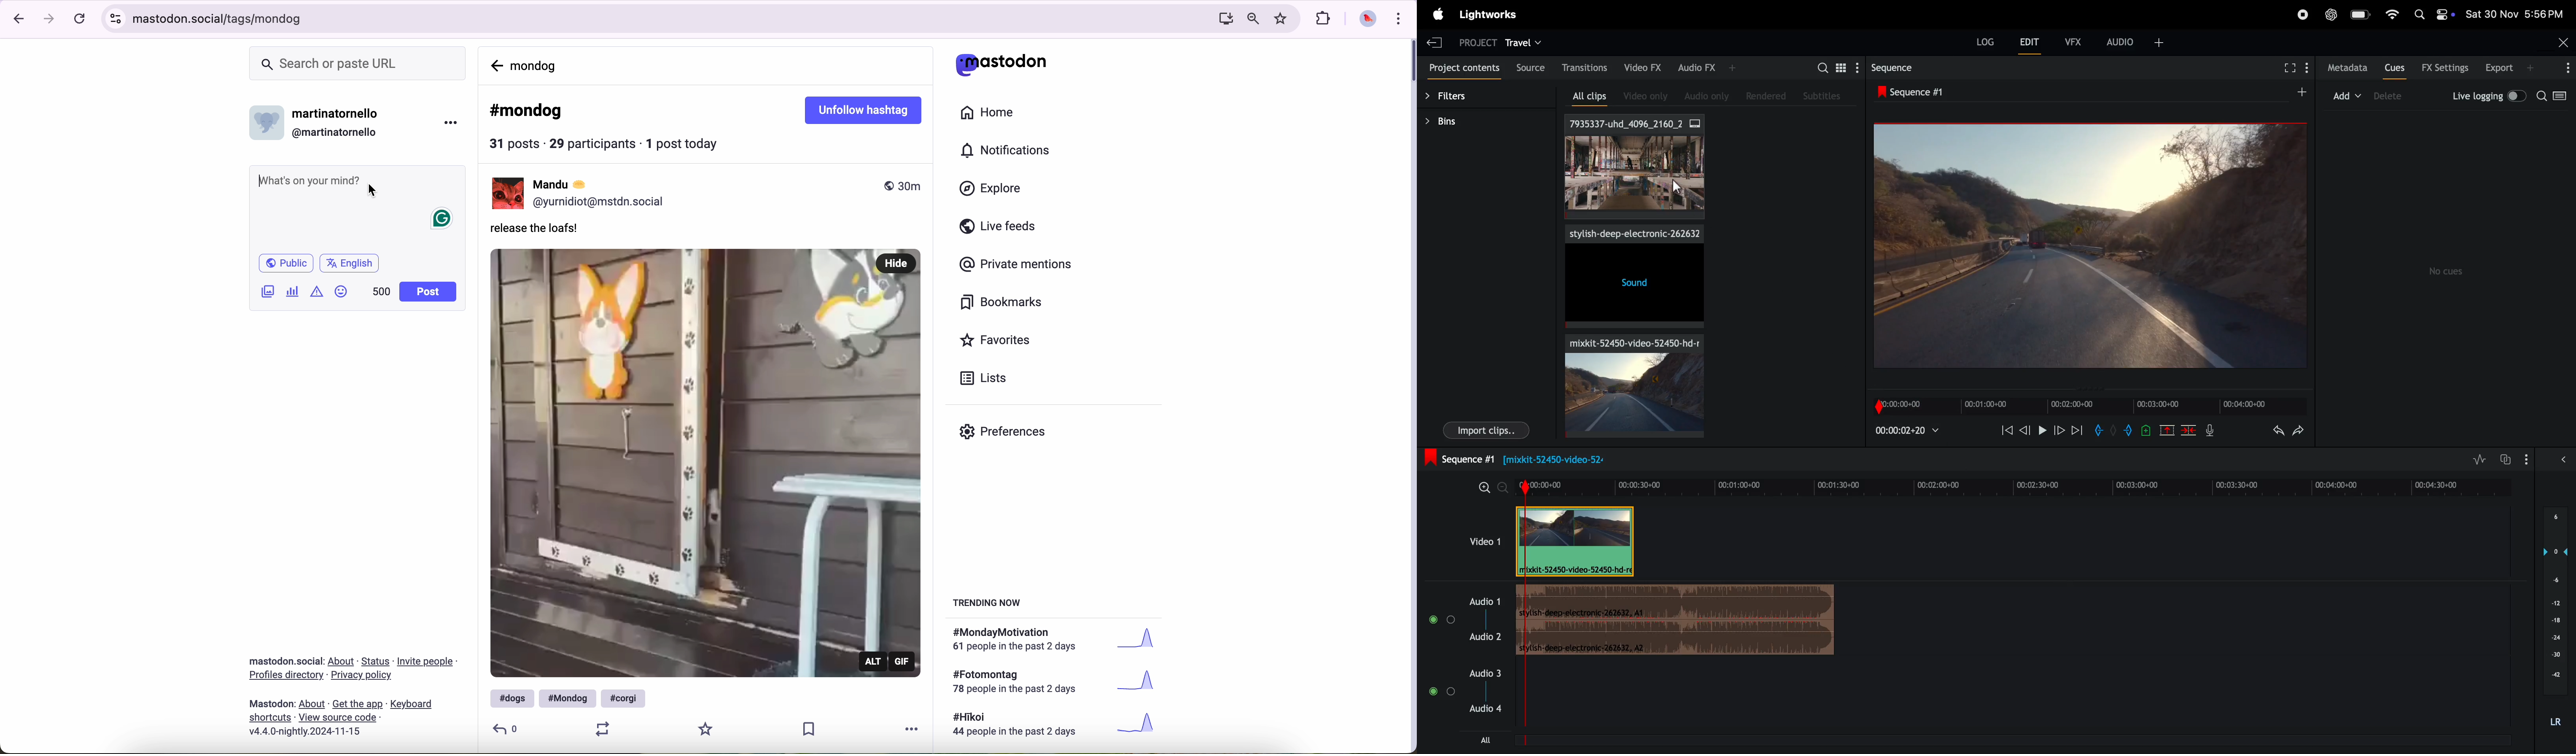  What do you see at coordinates (293, 291) in the screenshot?
I see `create a poll` at bounding box center [293, 291].